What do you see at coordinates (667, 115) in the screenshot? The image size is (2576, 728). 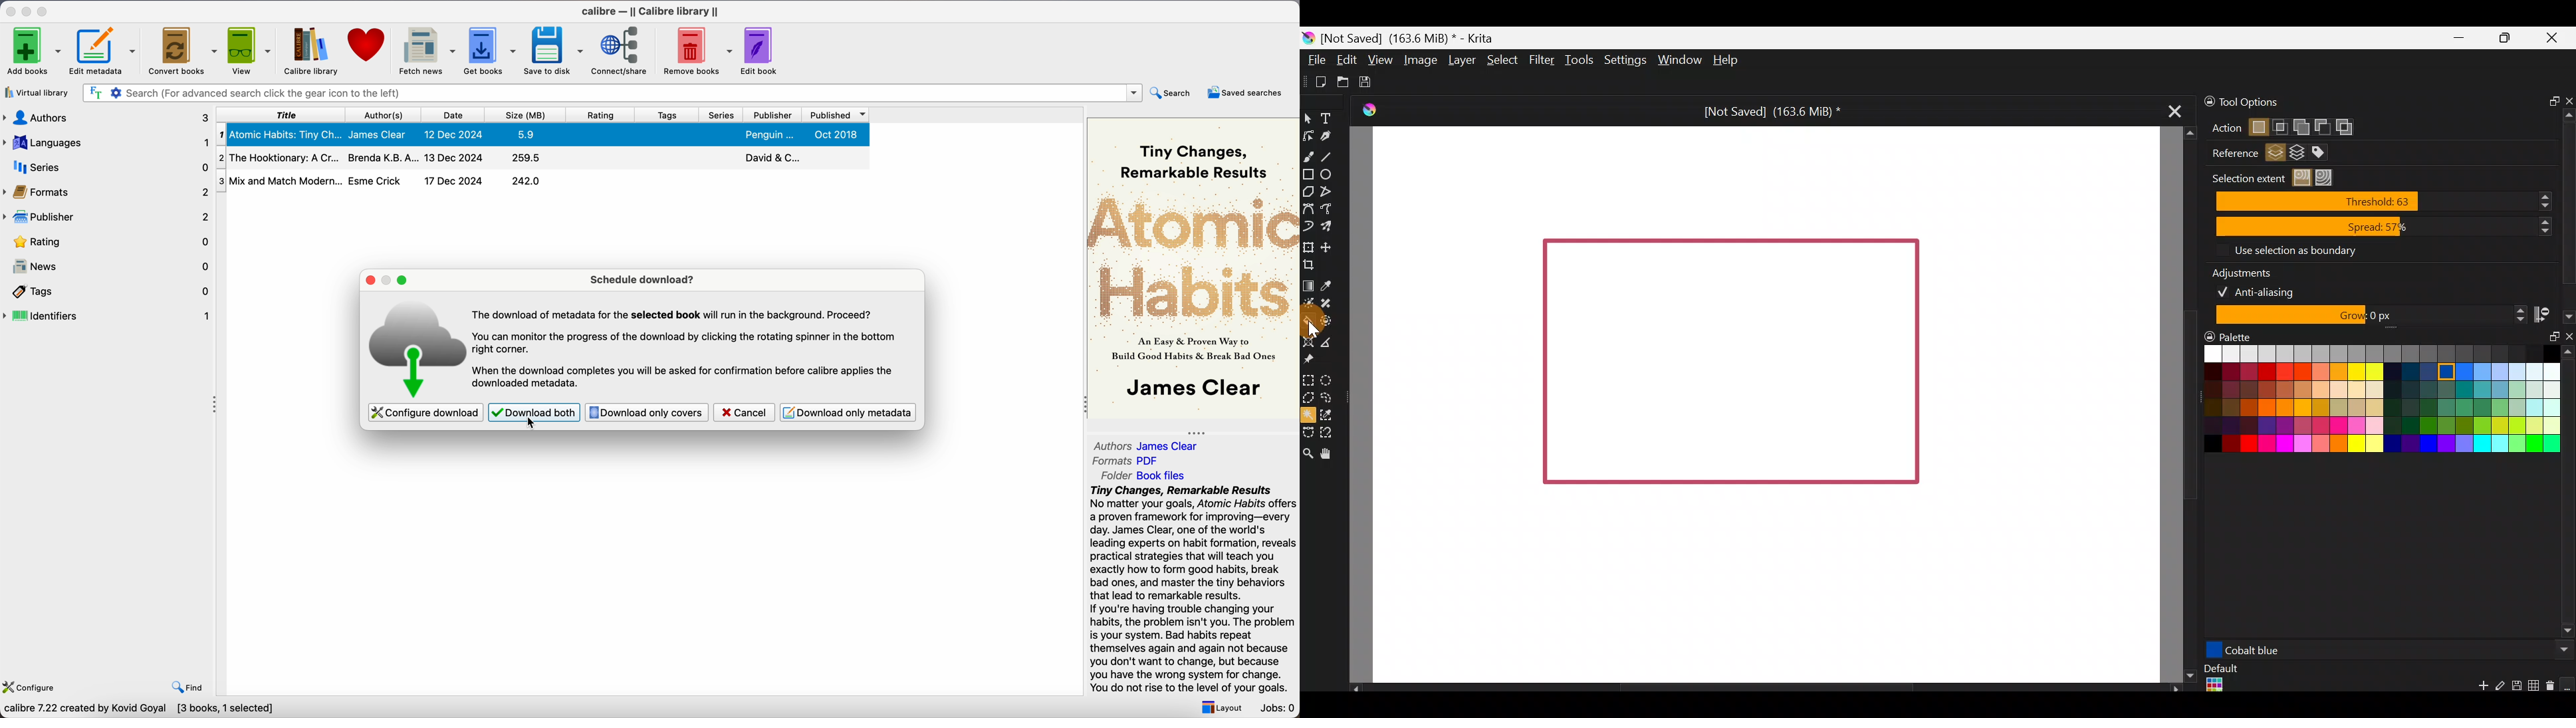 I see `tags` at bounding box center [667, 115].